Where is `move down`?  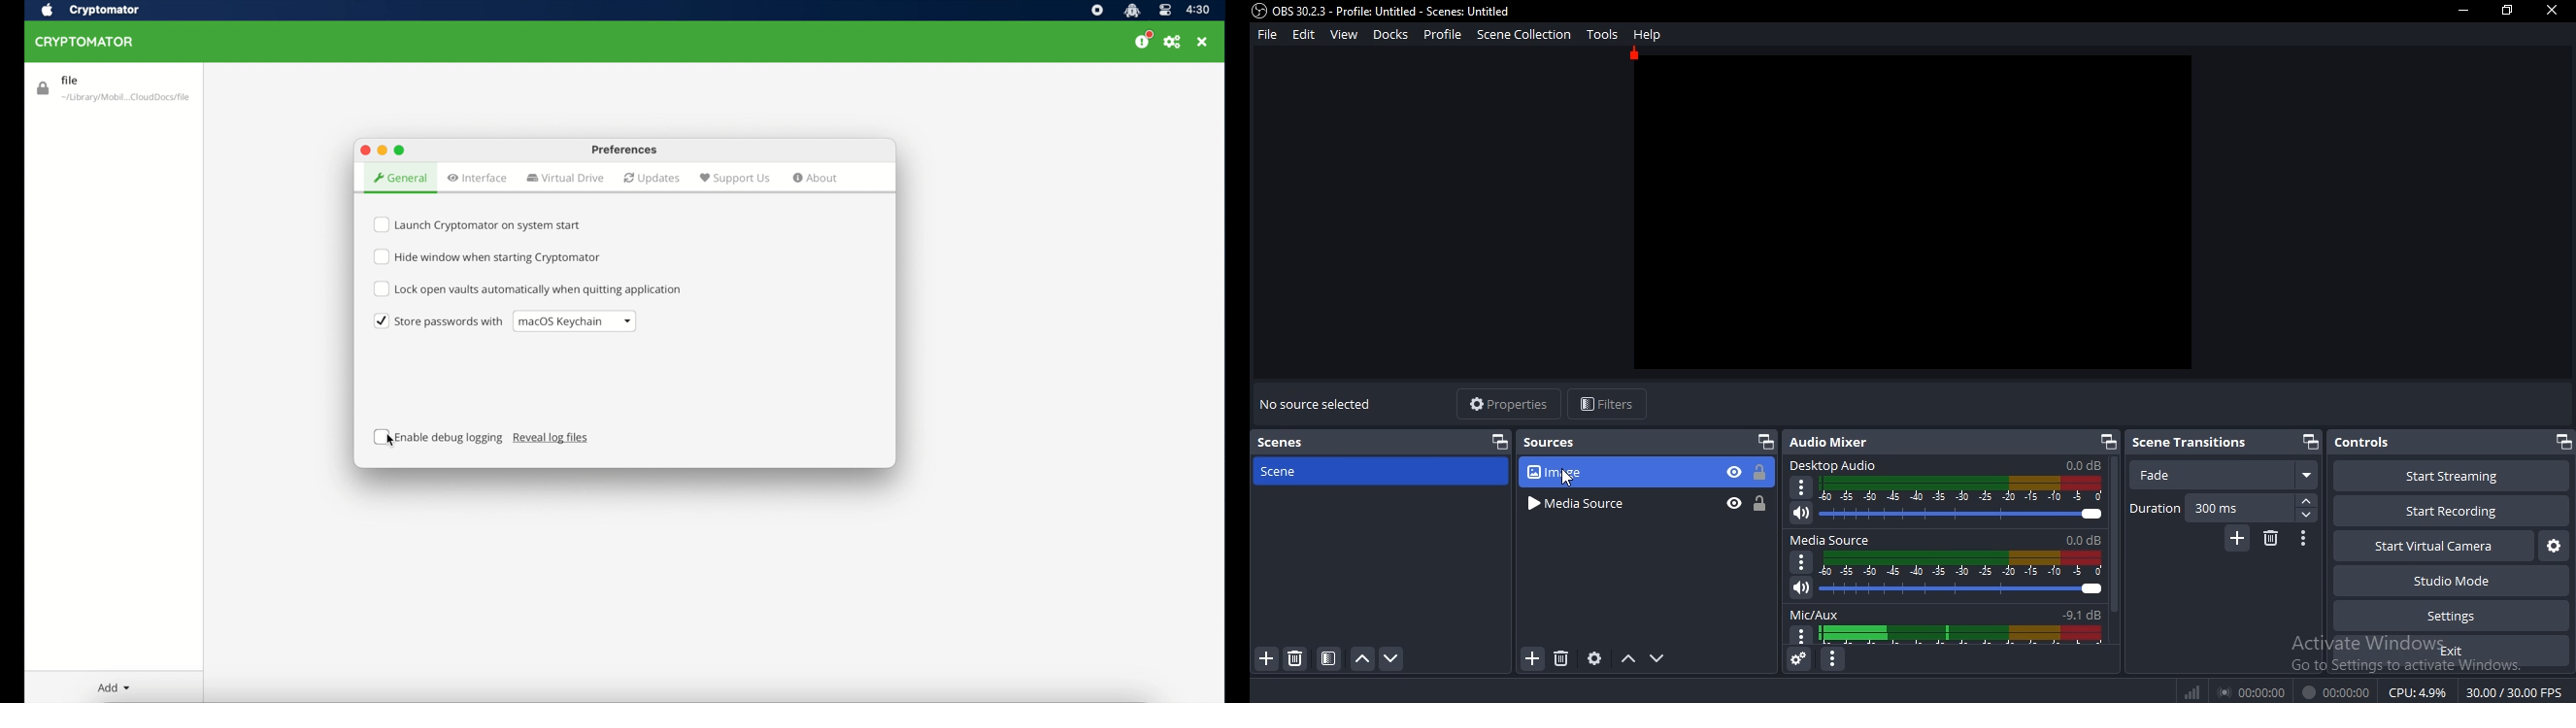 move down is located at coordinates (1656, 657).